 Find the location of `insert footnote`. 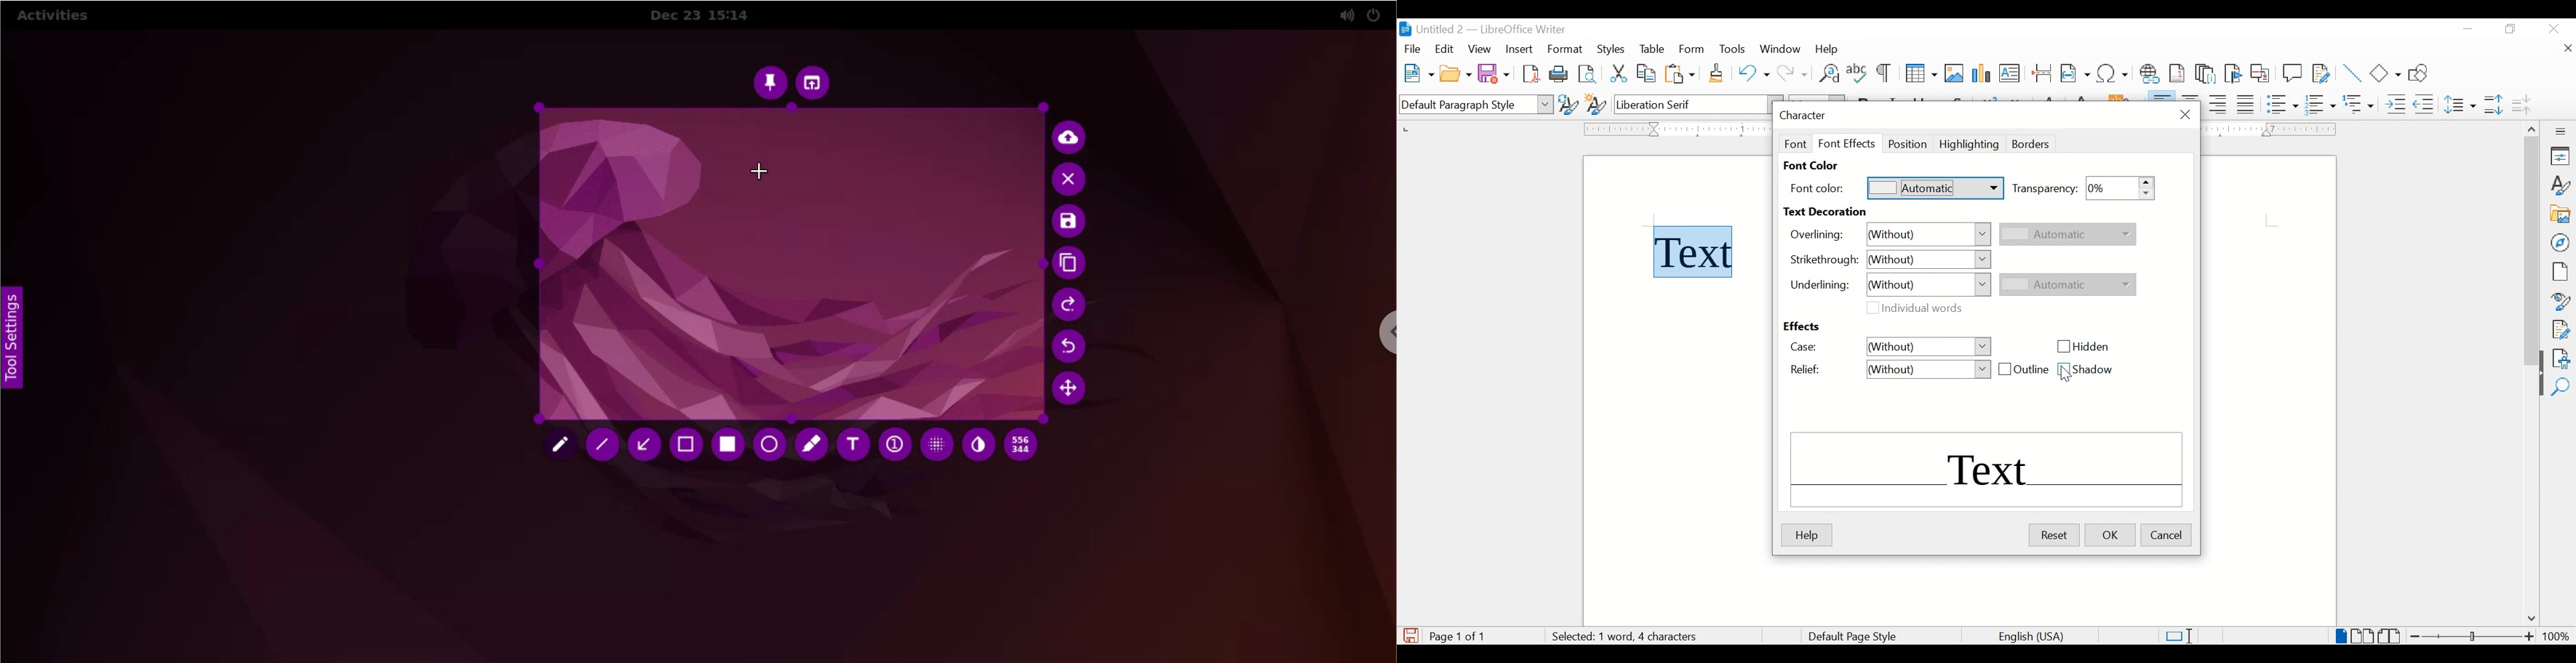

insert footnote is located at coordinates (2179, 73).